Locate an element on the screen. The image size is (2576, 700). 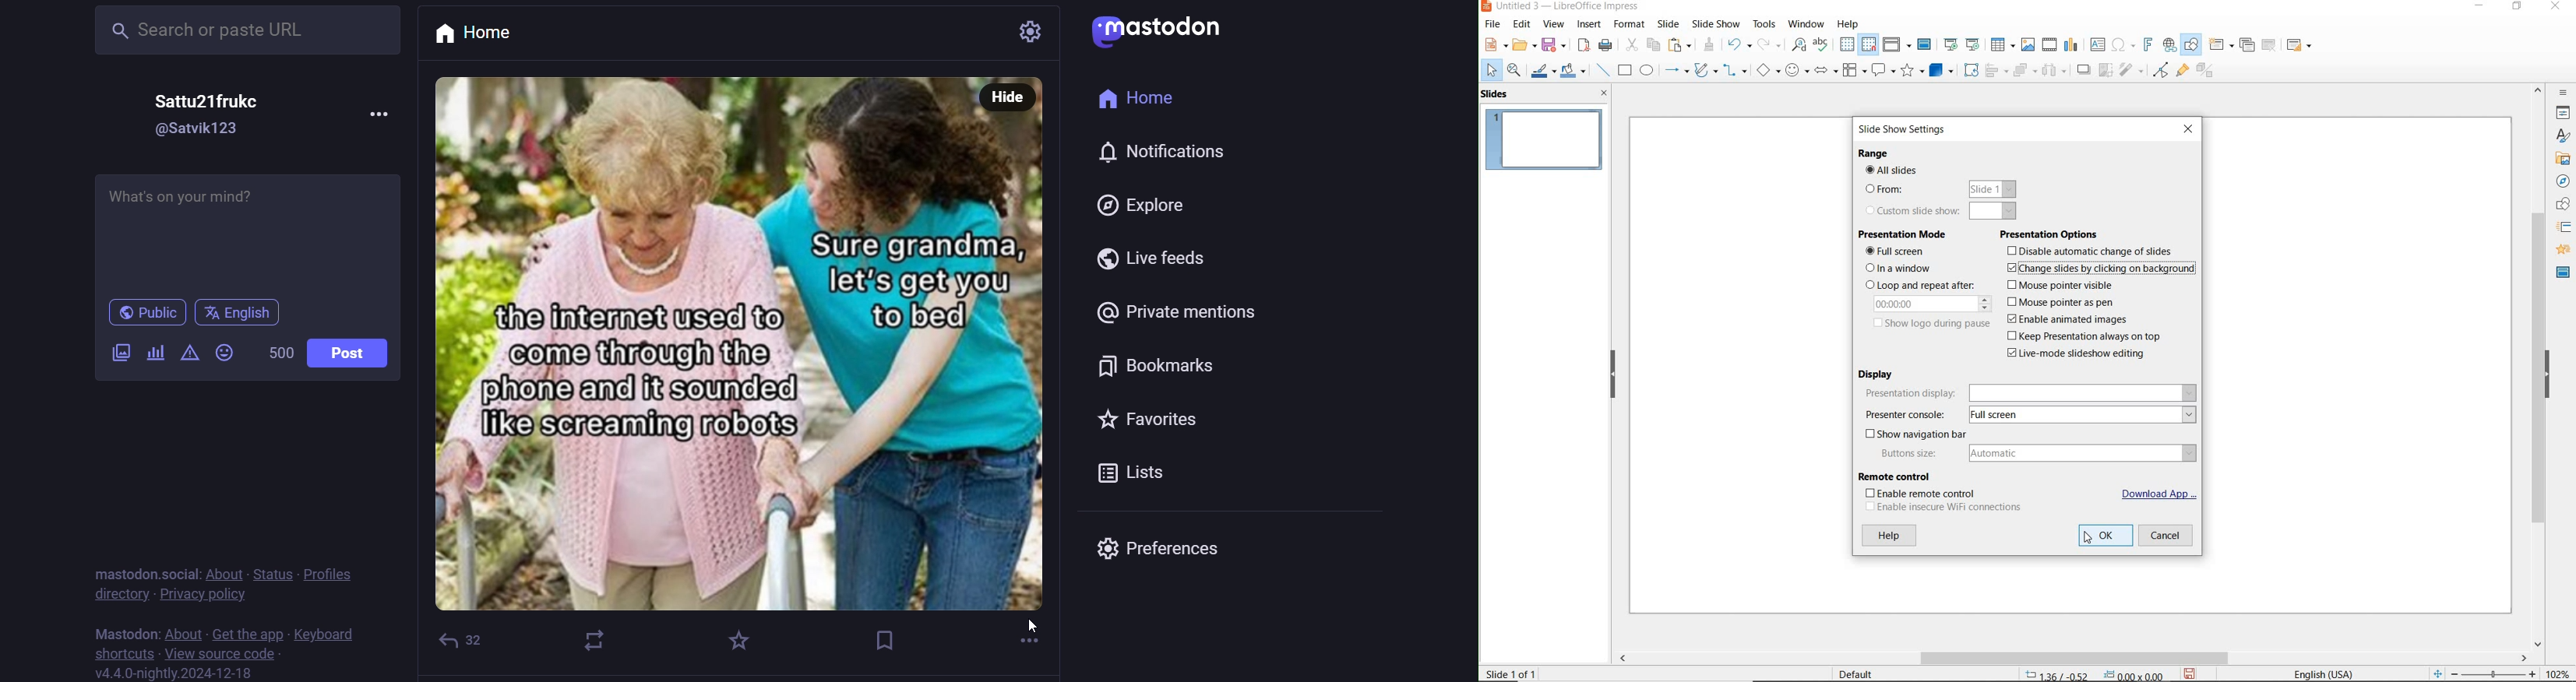
post here is located at coordinates (247, 231).